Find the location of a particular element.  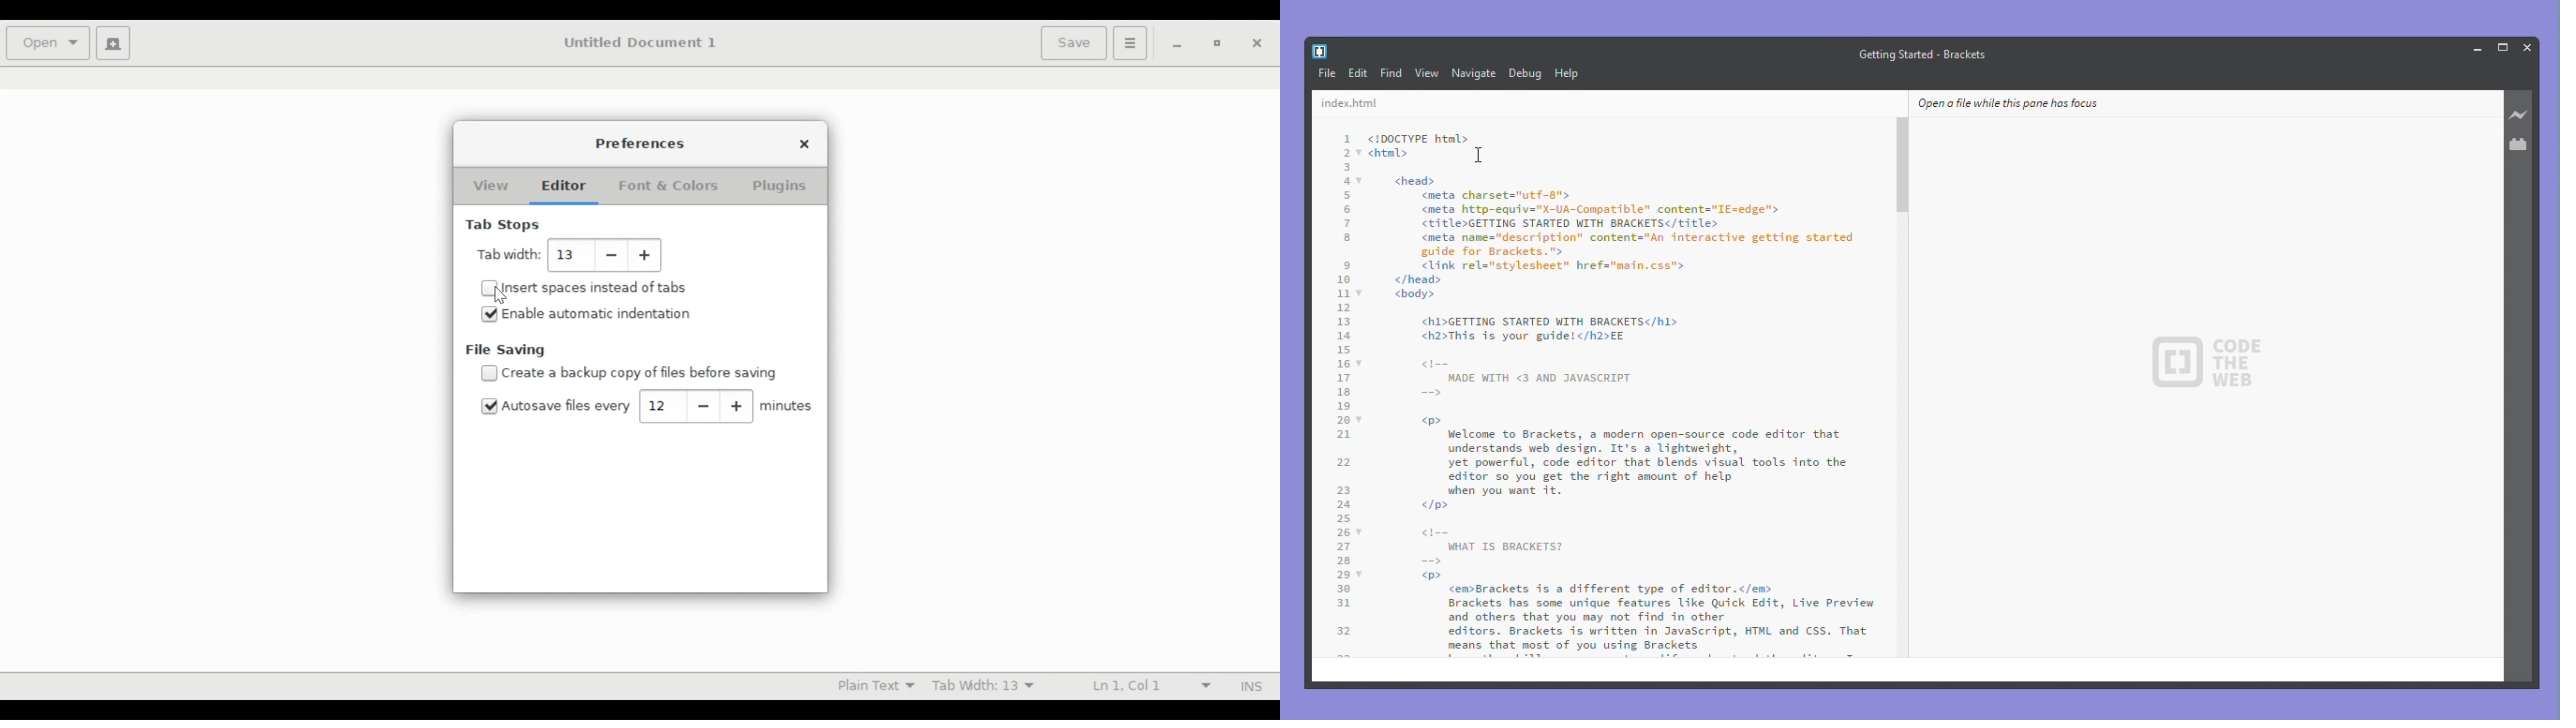

code fold is located at coordinates (1360, 574).